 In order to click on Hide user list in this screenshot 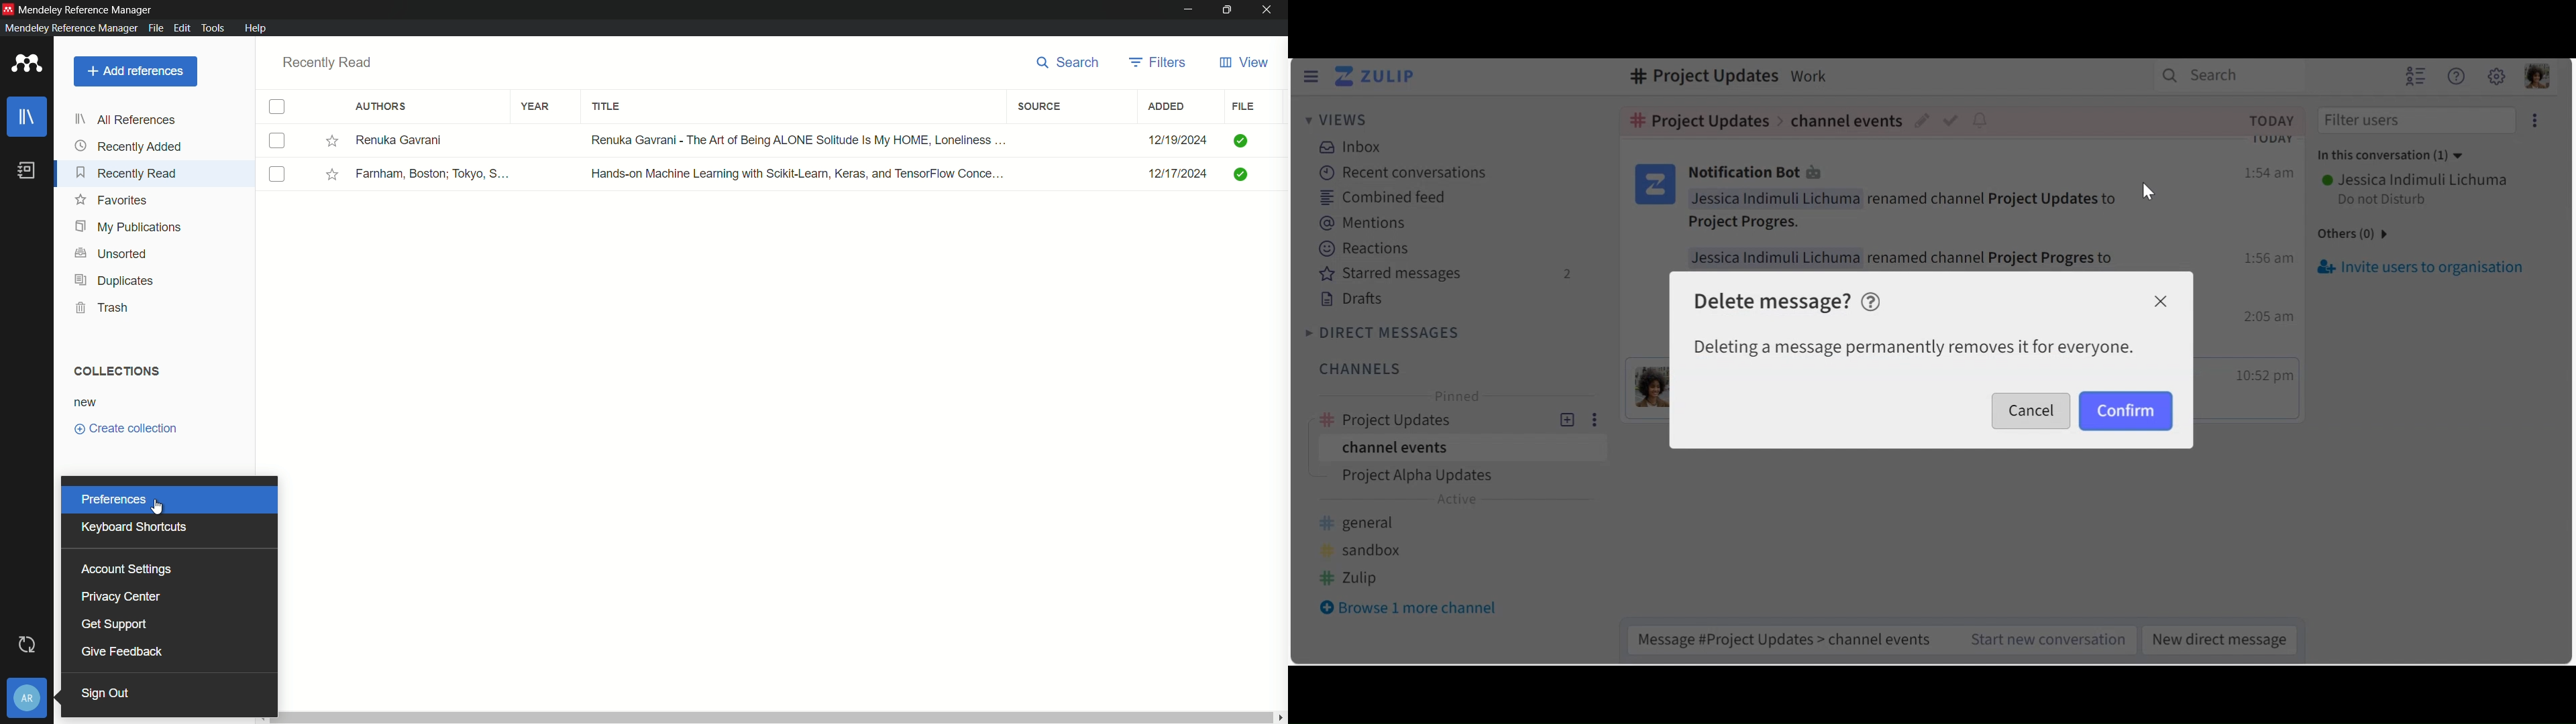, I will do `click(2413, 76)`.